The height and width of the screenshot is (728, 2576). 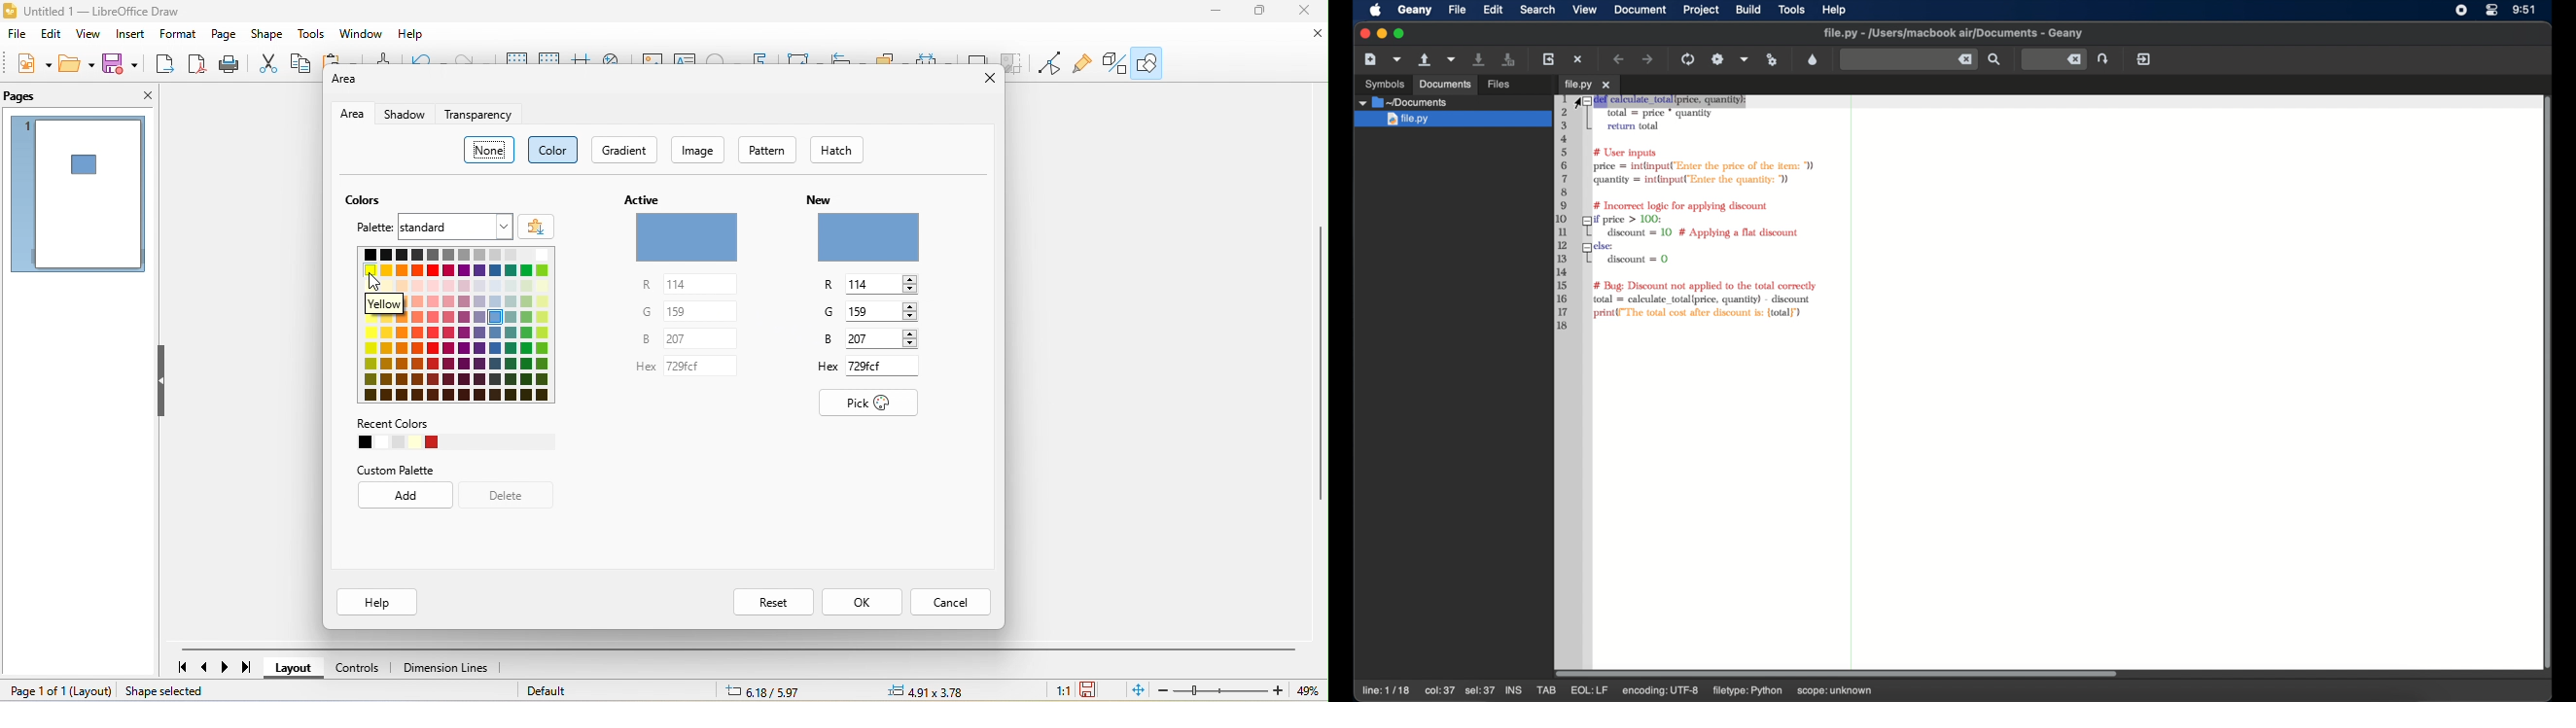 I want to click on horizontal scroll bar, so click(x=739, y=646).